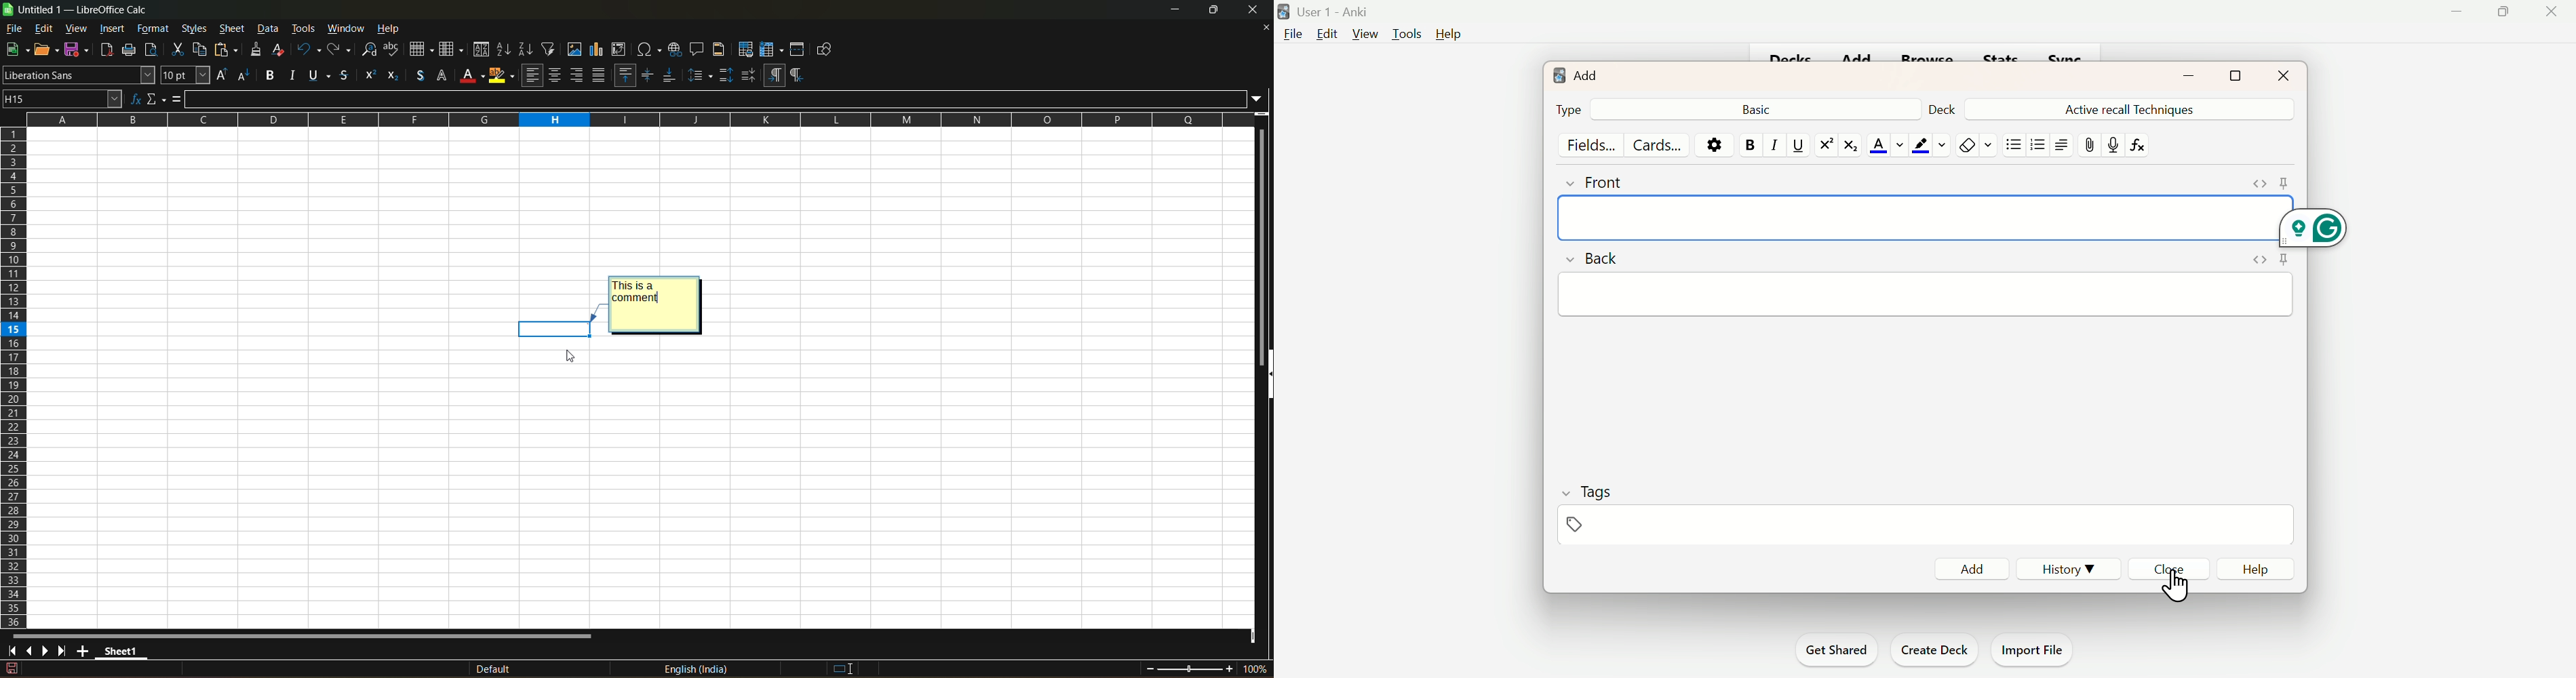 This screenshot has width=2576, height=700. What do you see at coordinates (336, 76) in the screenshot?
I see `background color` at bounding box center [336, 76].